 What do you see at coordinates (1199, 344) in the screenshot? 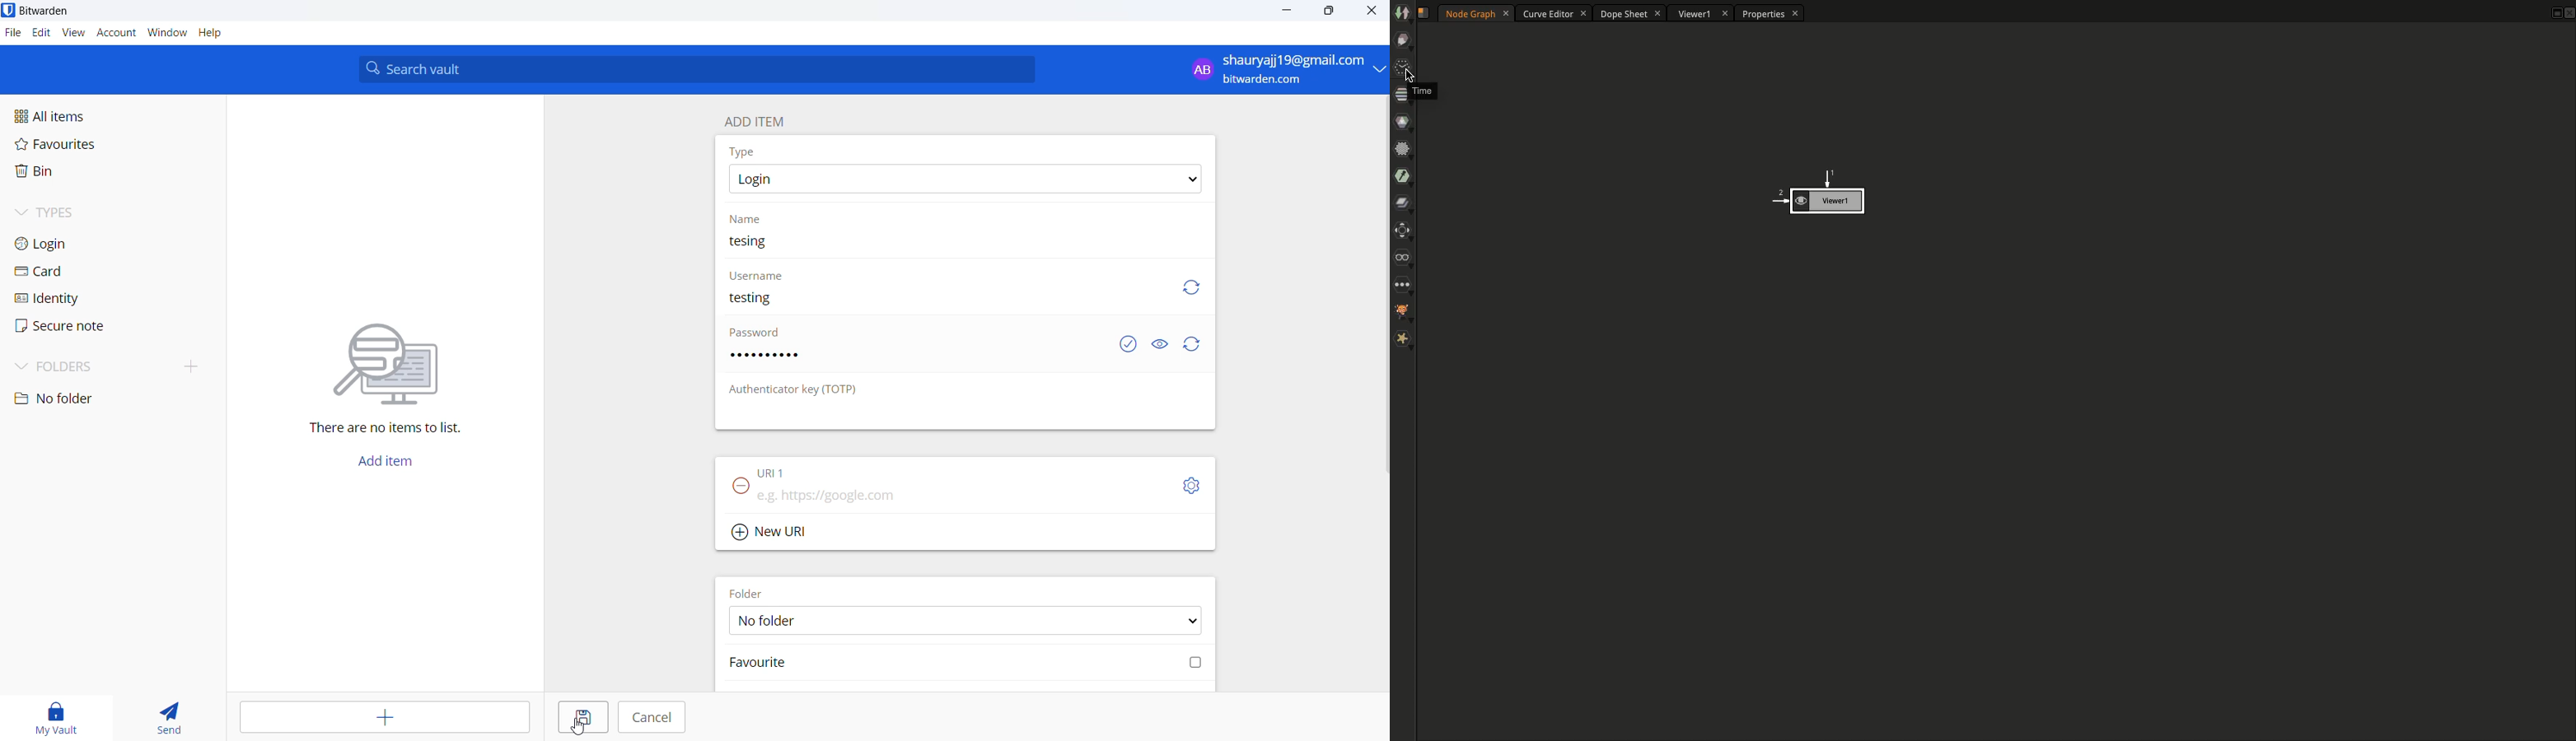
I see `Refresh` at bounding box center [1199, 344].